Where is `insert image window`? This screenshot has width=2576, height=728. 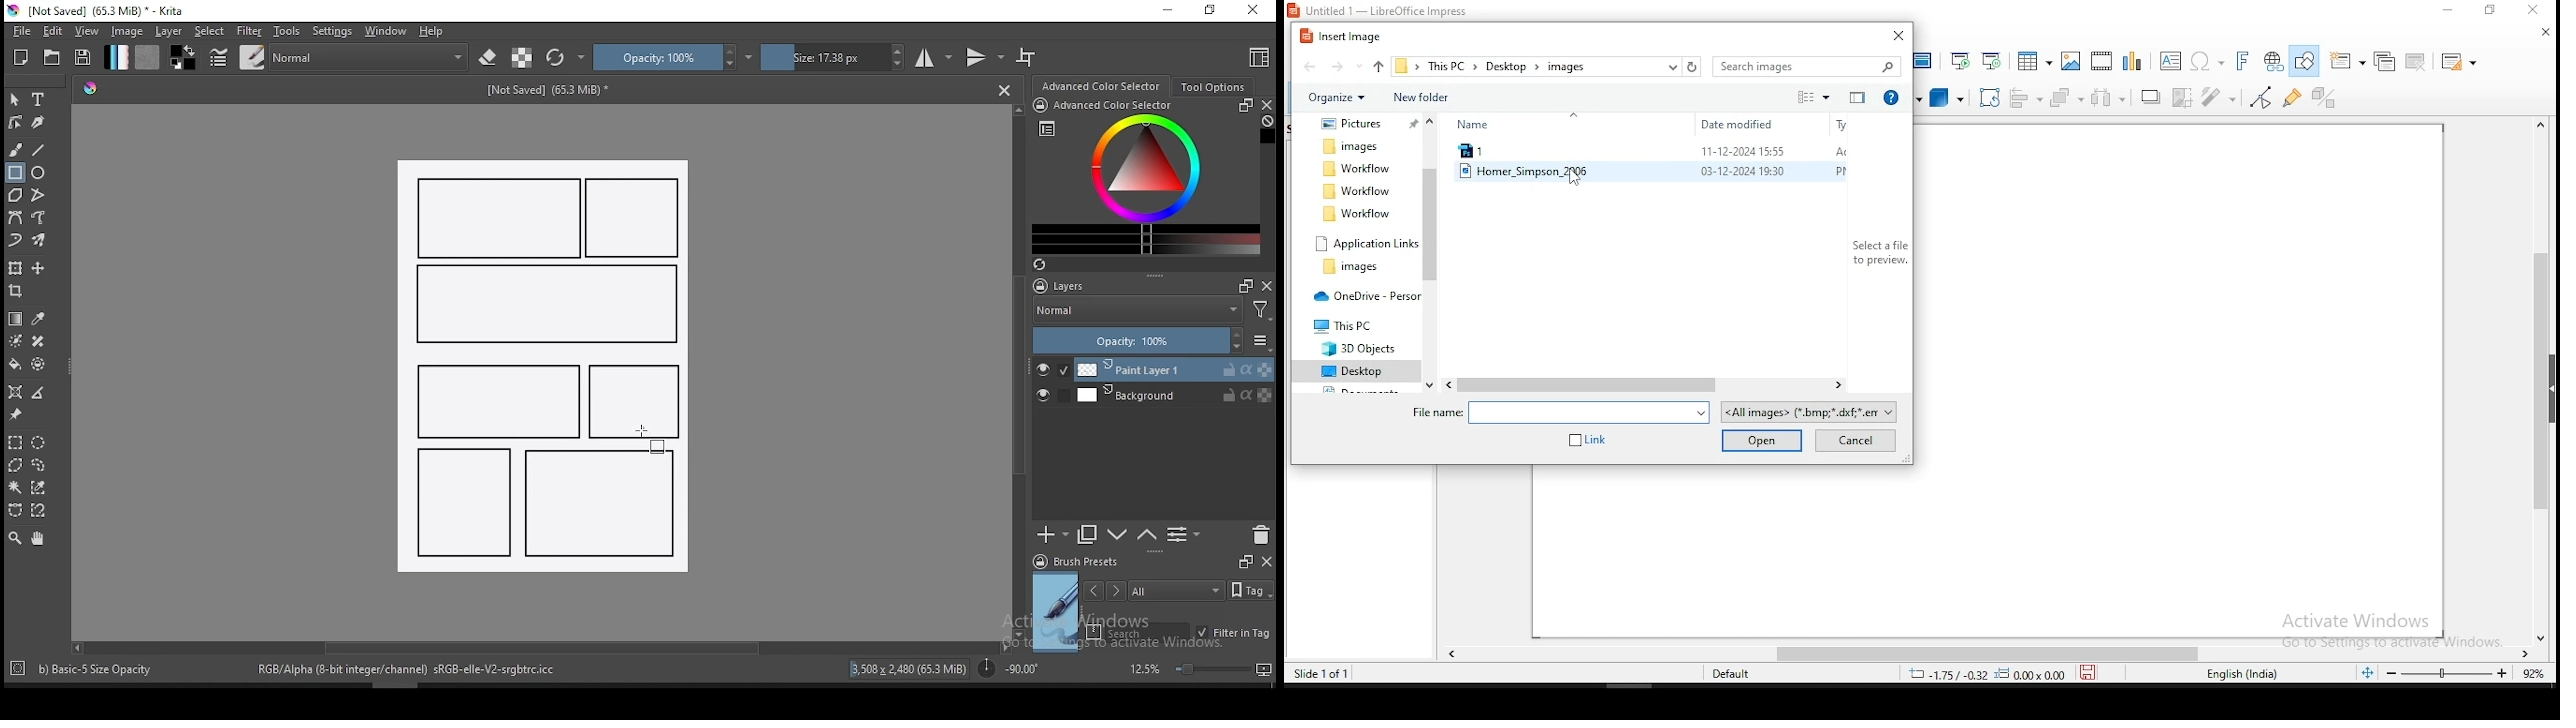
insert image window is located at coordinates (1345, 36).